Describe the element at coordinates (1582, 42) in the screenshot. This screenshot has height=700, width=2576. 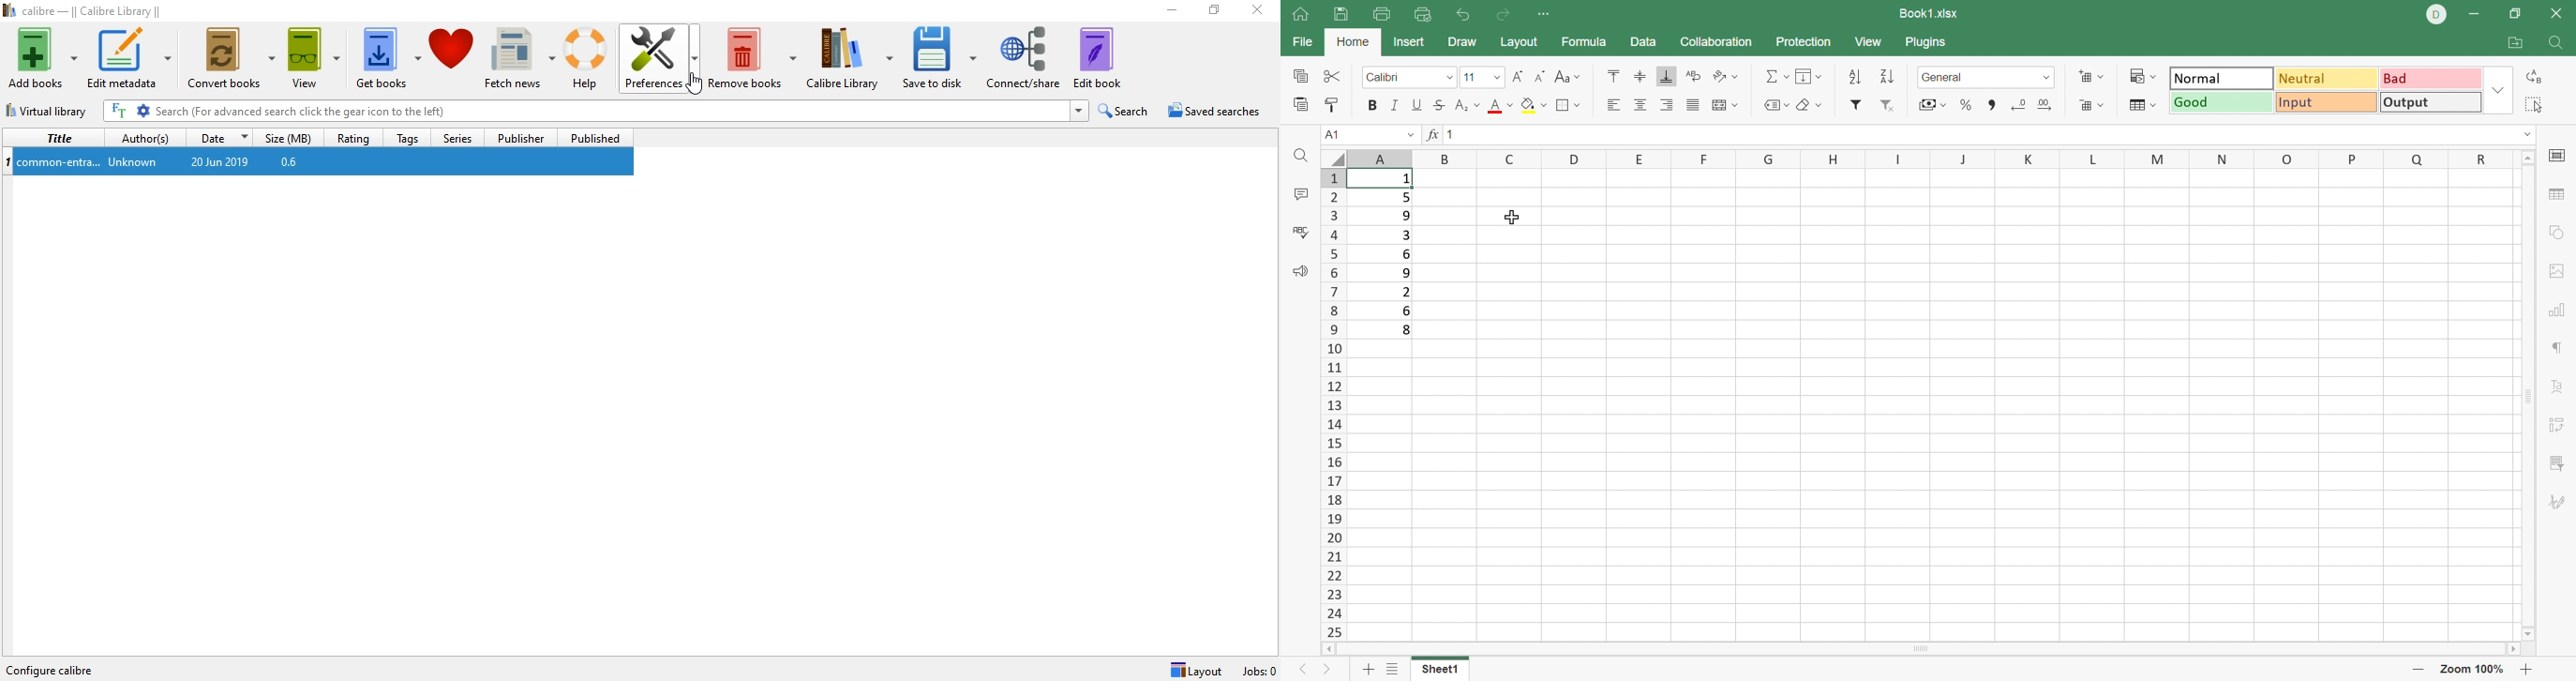
I see `Formula` at that location.